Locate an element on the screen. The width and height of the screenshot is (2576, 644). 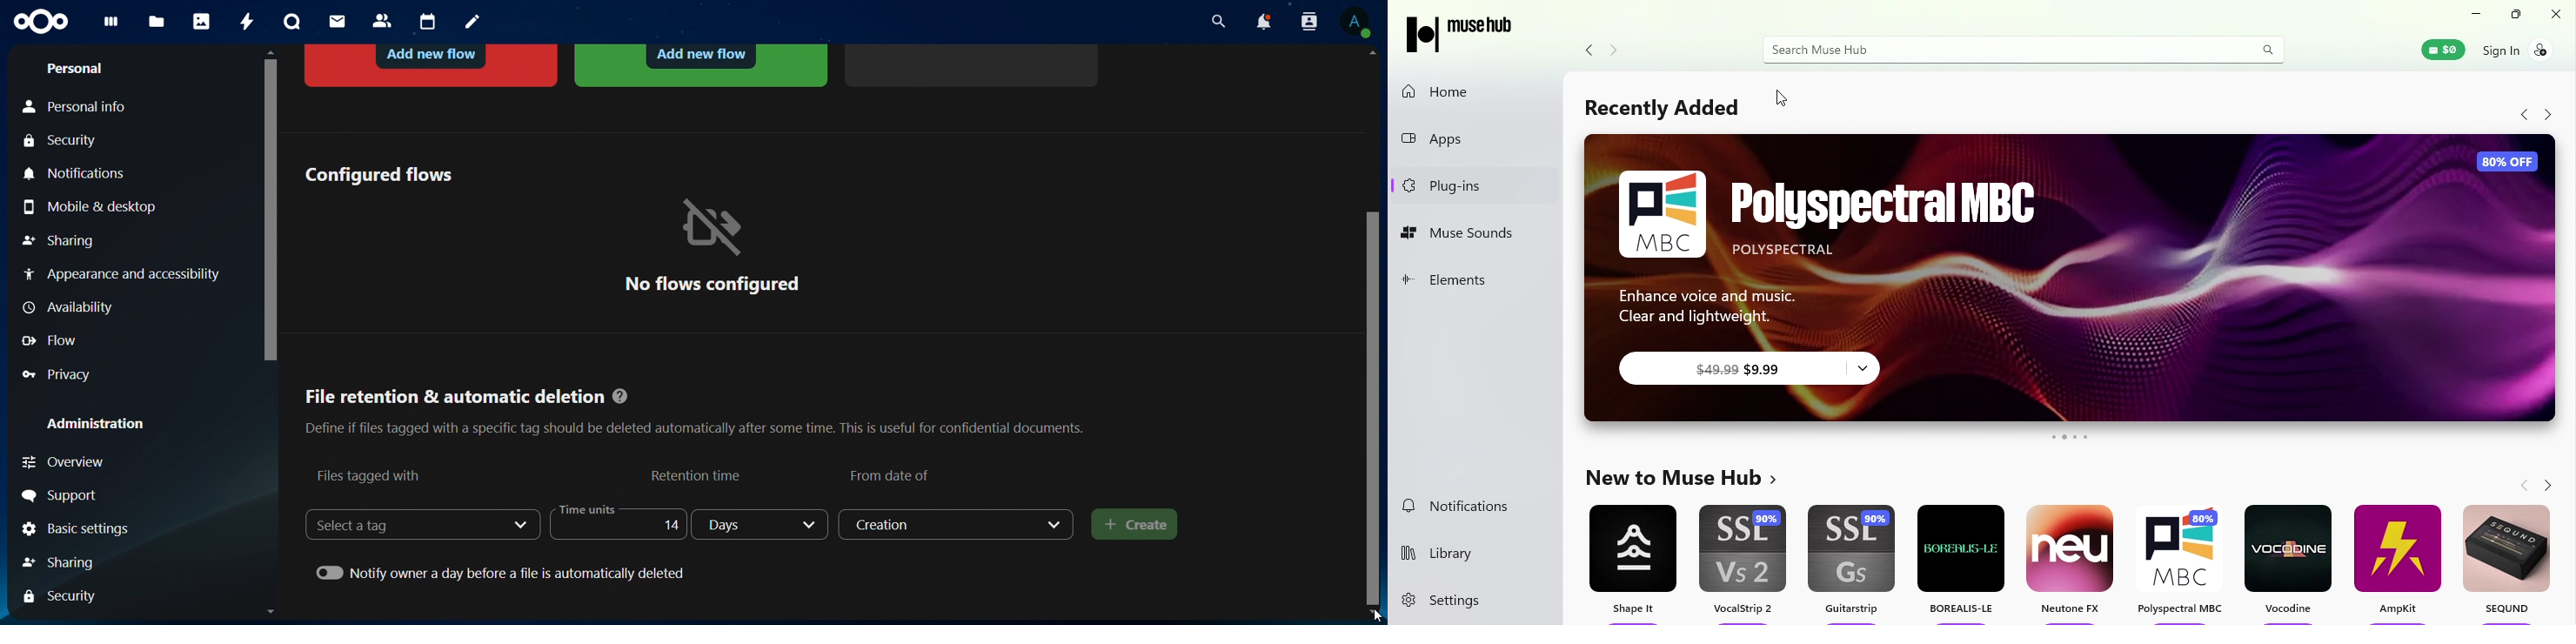
files is located at coordinates (157, 23).